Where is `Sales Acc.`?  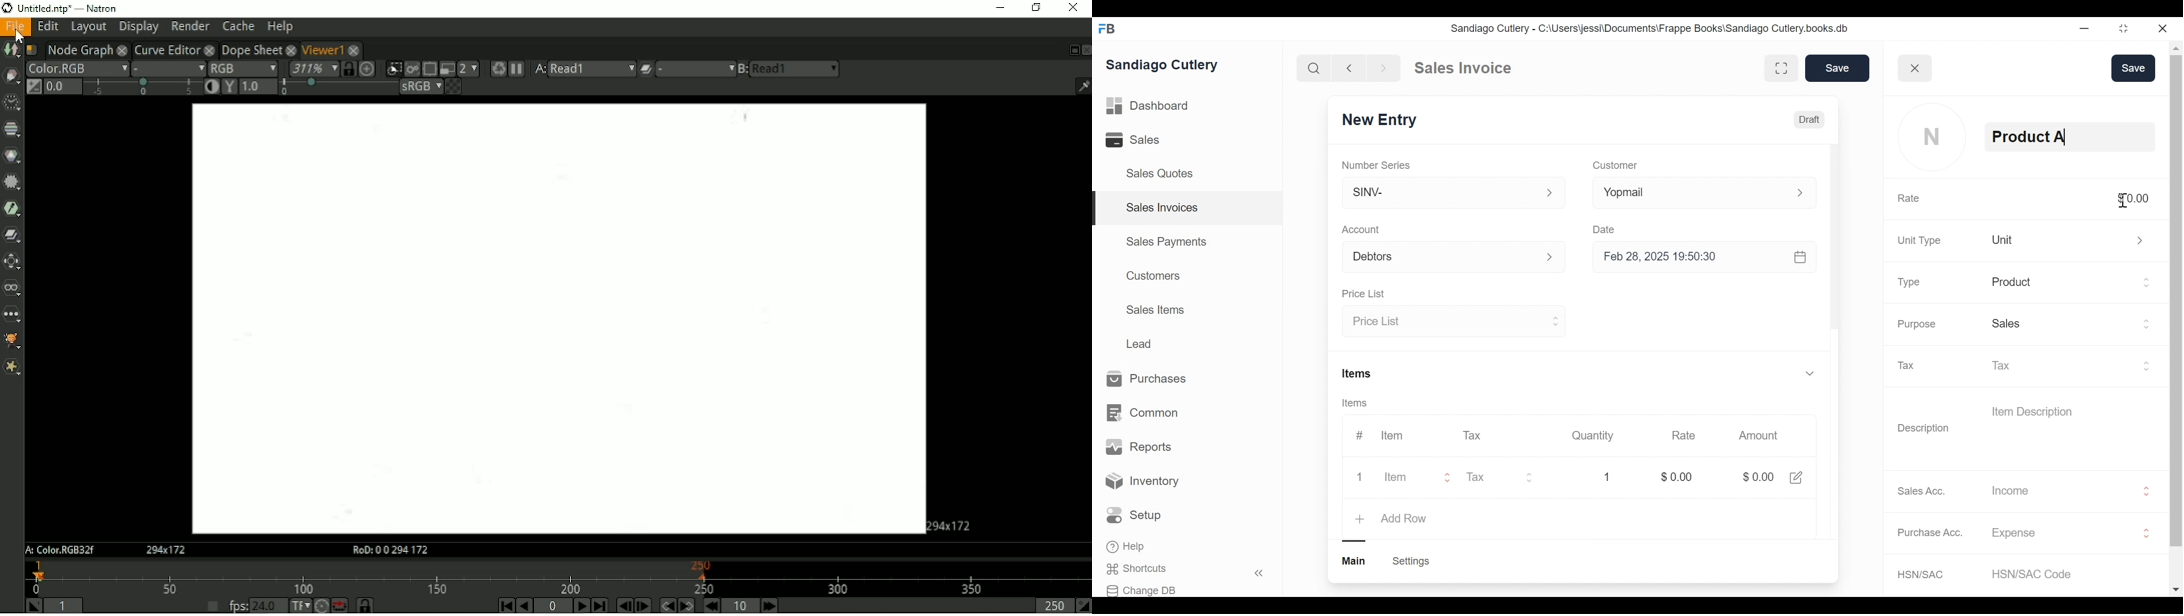 Sales Acc. is located at coordinates (1920, 491).